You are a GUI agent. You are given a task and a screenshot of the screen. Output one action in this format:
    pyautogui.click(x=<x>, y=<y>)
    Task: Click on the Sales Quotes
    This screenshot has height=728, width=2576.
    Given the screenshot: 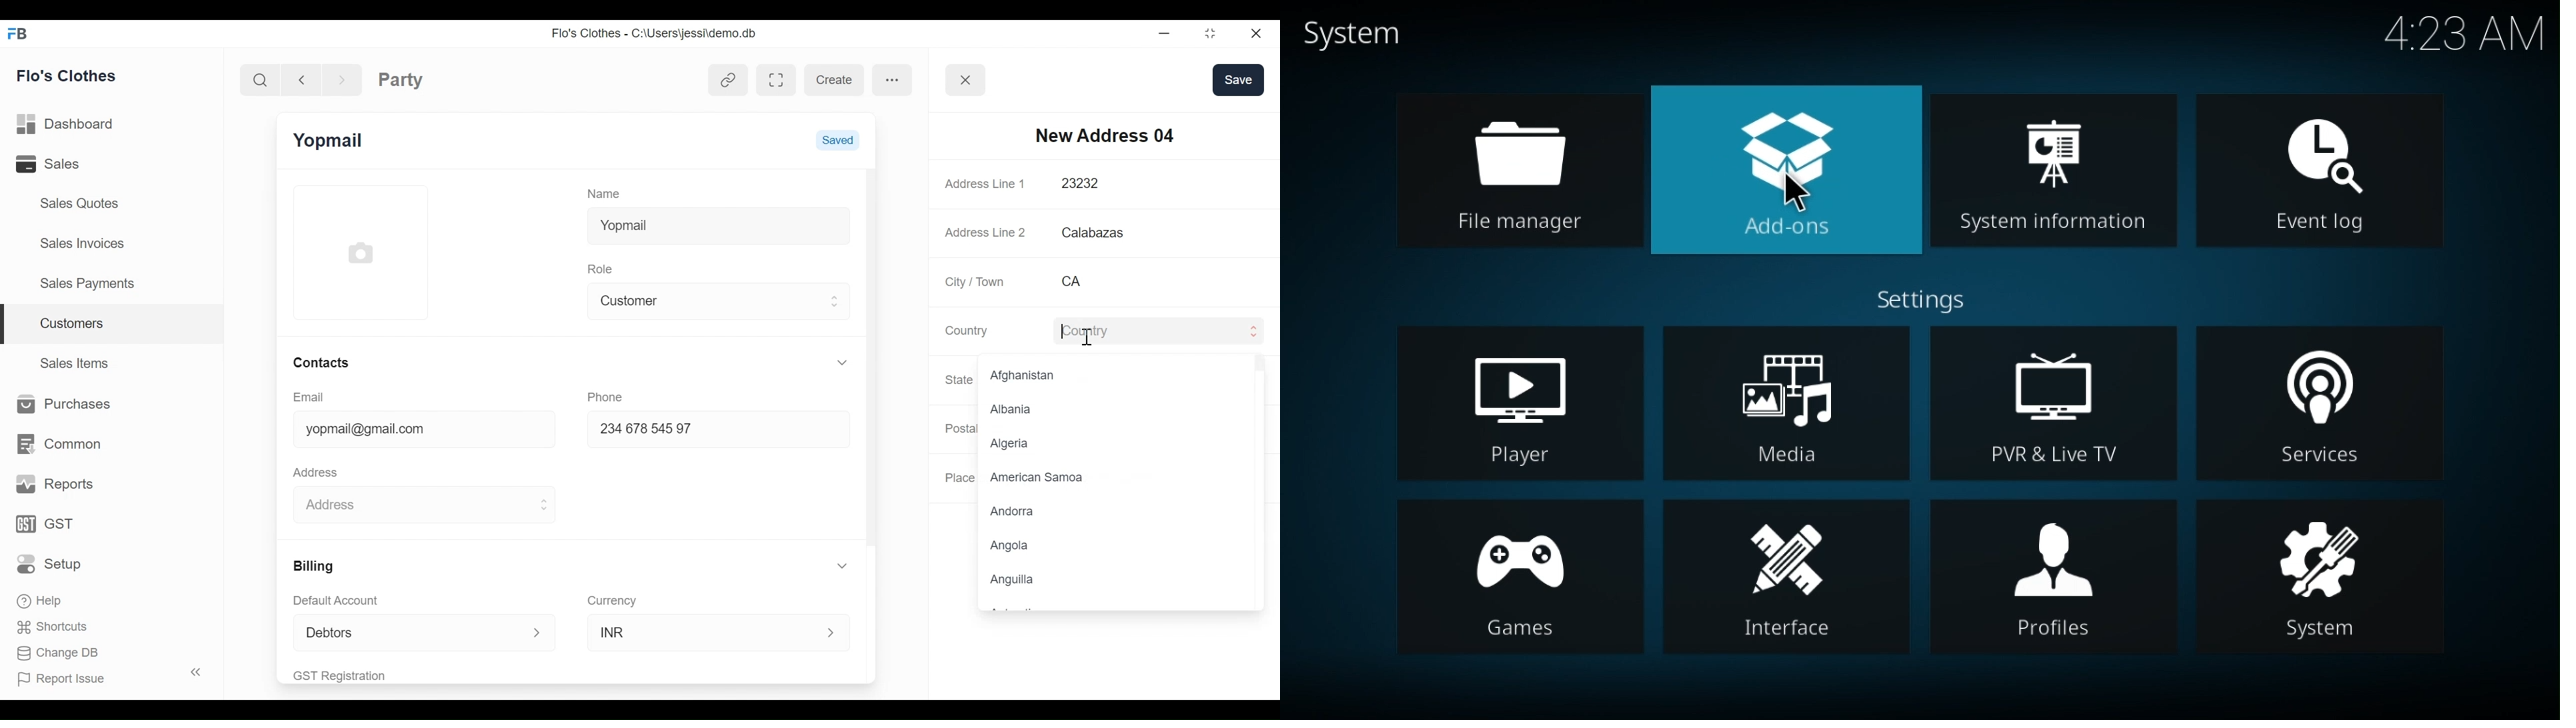 What is the action you would take?
    pyautogui.click(x=81, y=203)
    